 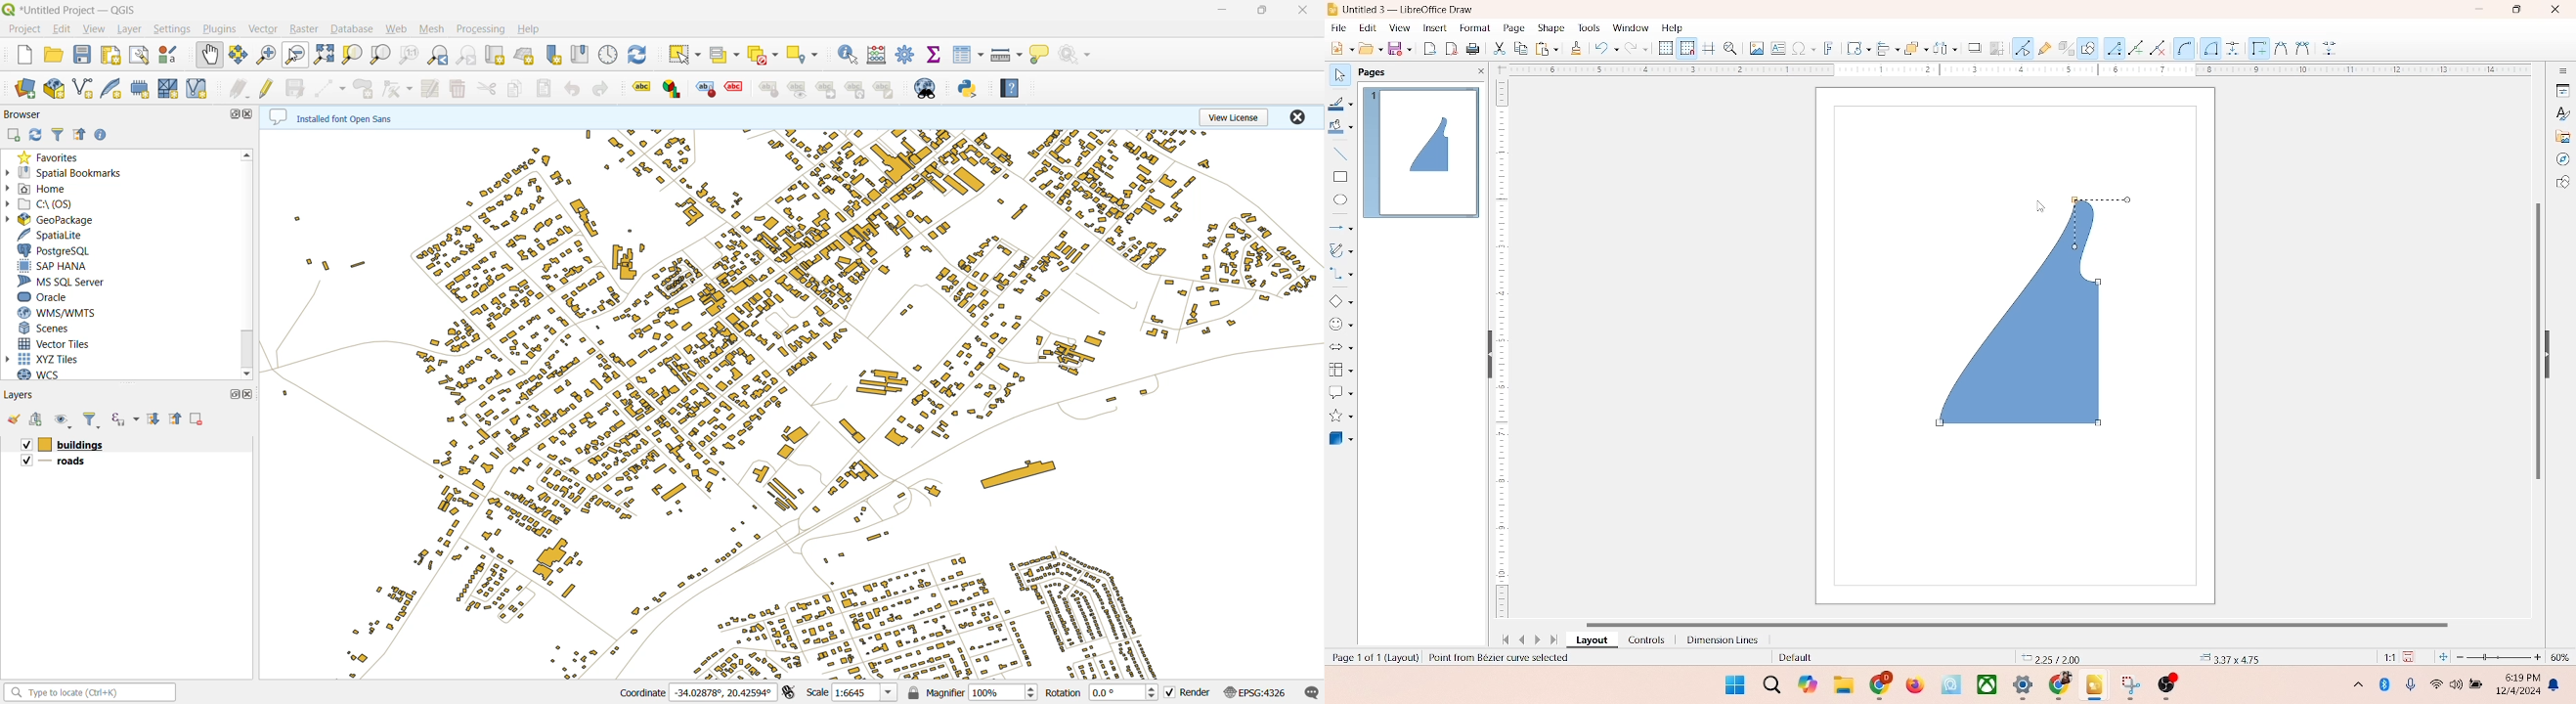 What do you see at coordinates (1343, 416) in the screenshot?
I see `star and banners` at bounding box center [1343, 416].